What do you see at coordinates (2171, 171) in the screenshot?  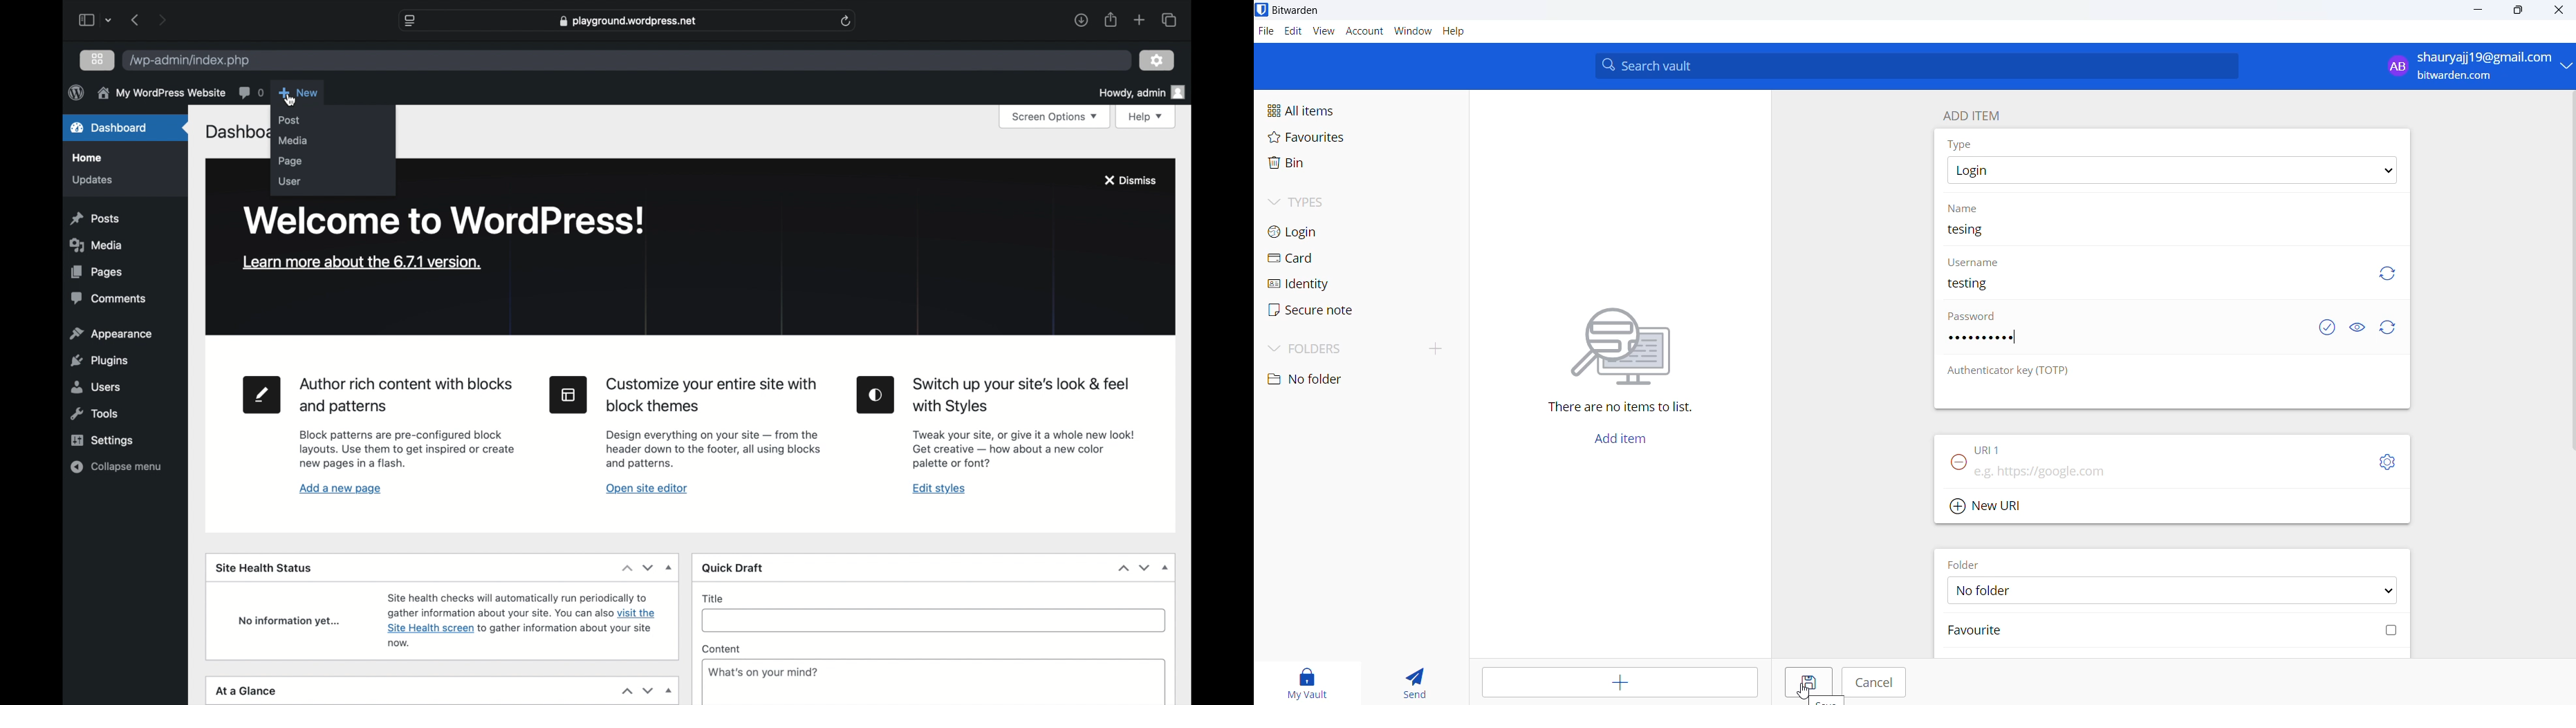 I see `Item type options dropdown` at bounding box center [2171, 171].